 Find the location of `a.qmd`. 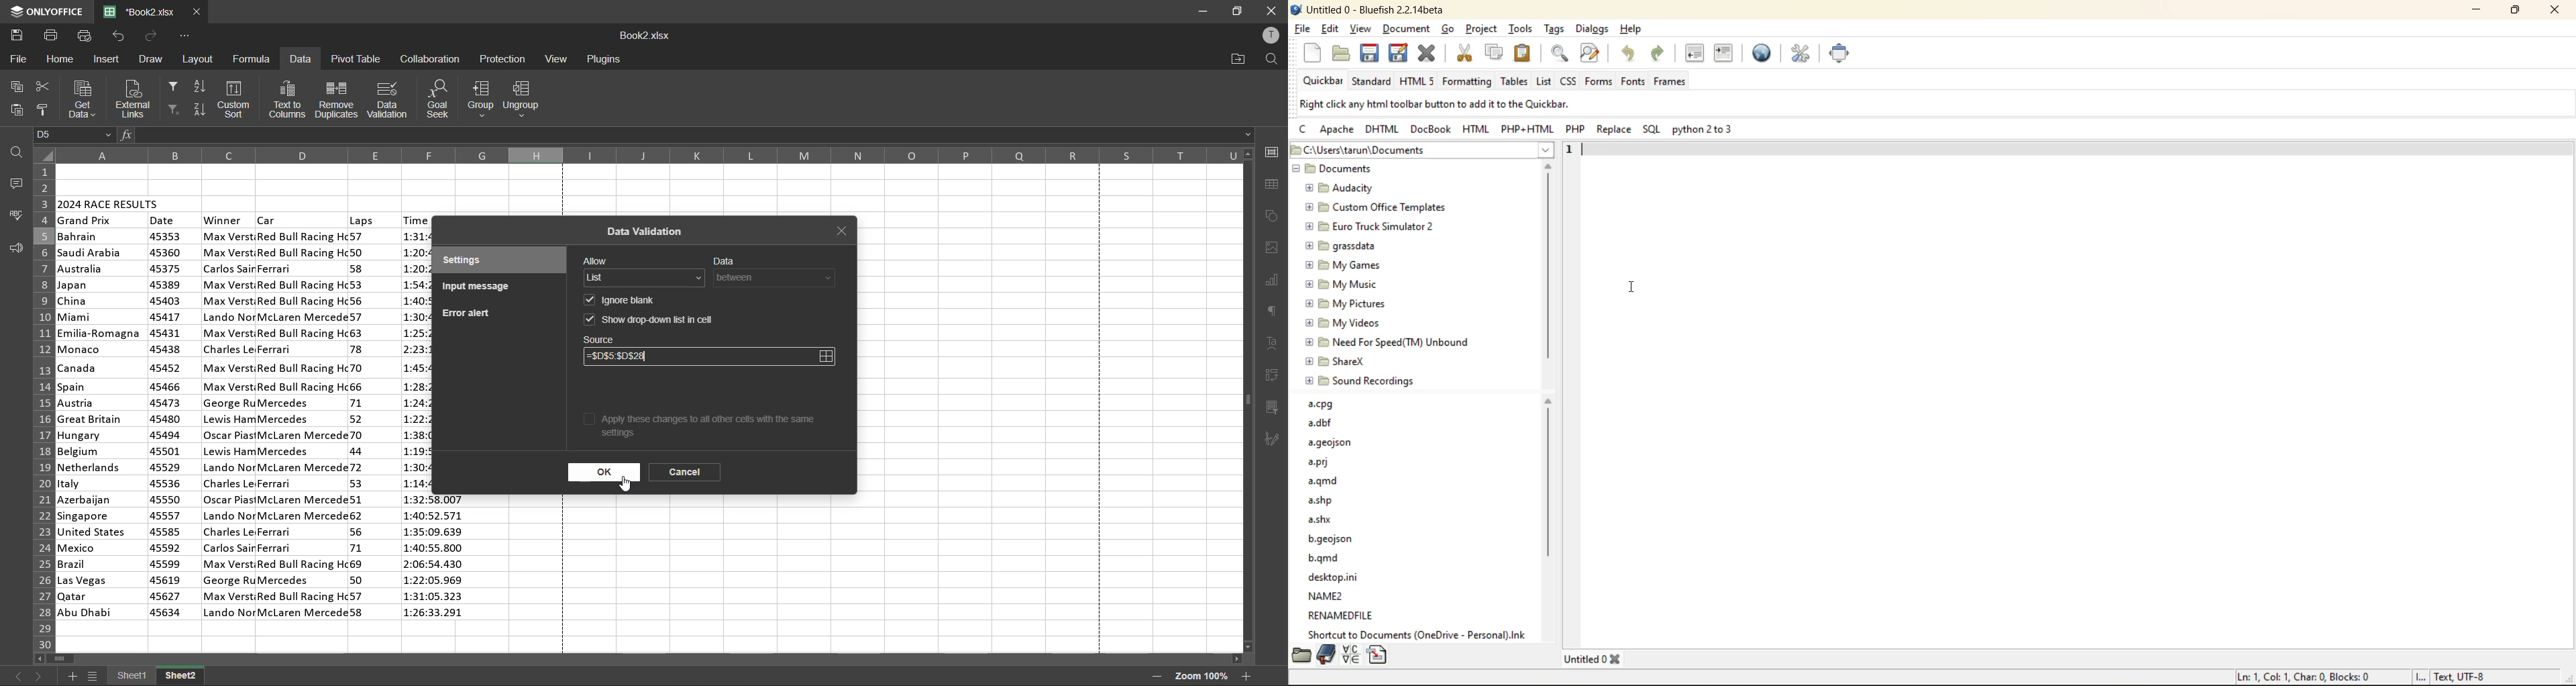

a.qmd is located at coordinates (1326, 483).